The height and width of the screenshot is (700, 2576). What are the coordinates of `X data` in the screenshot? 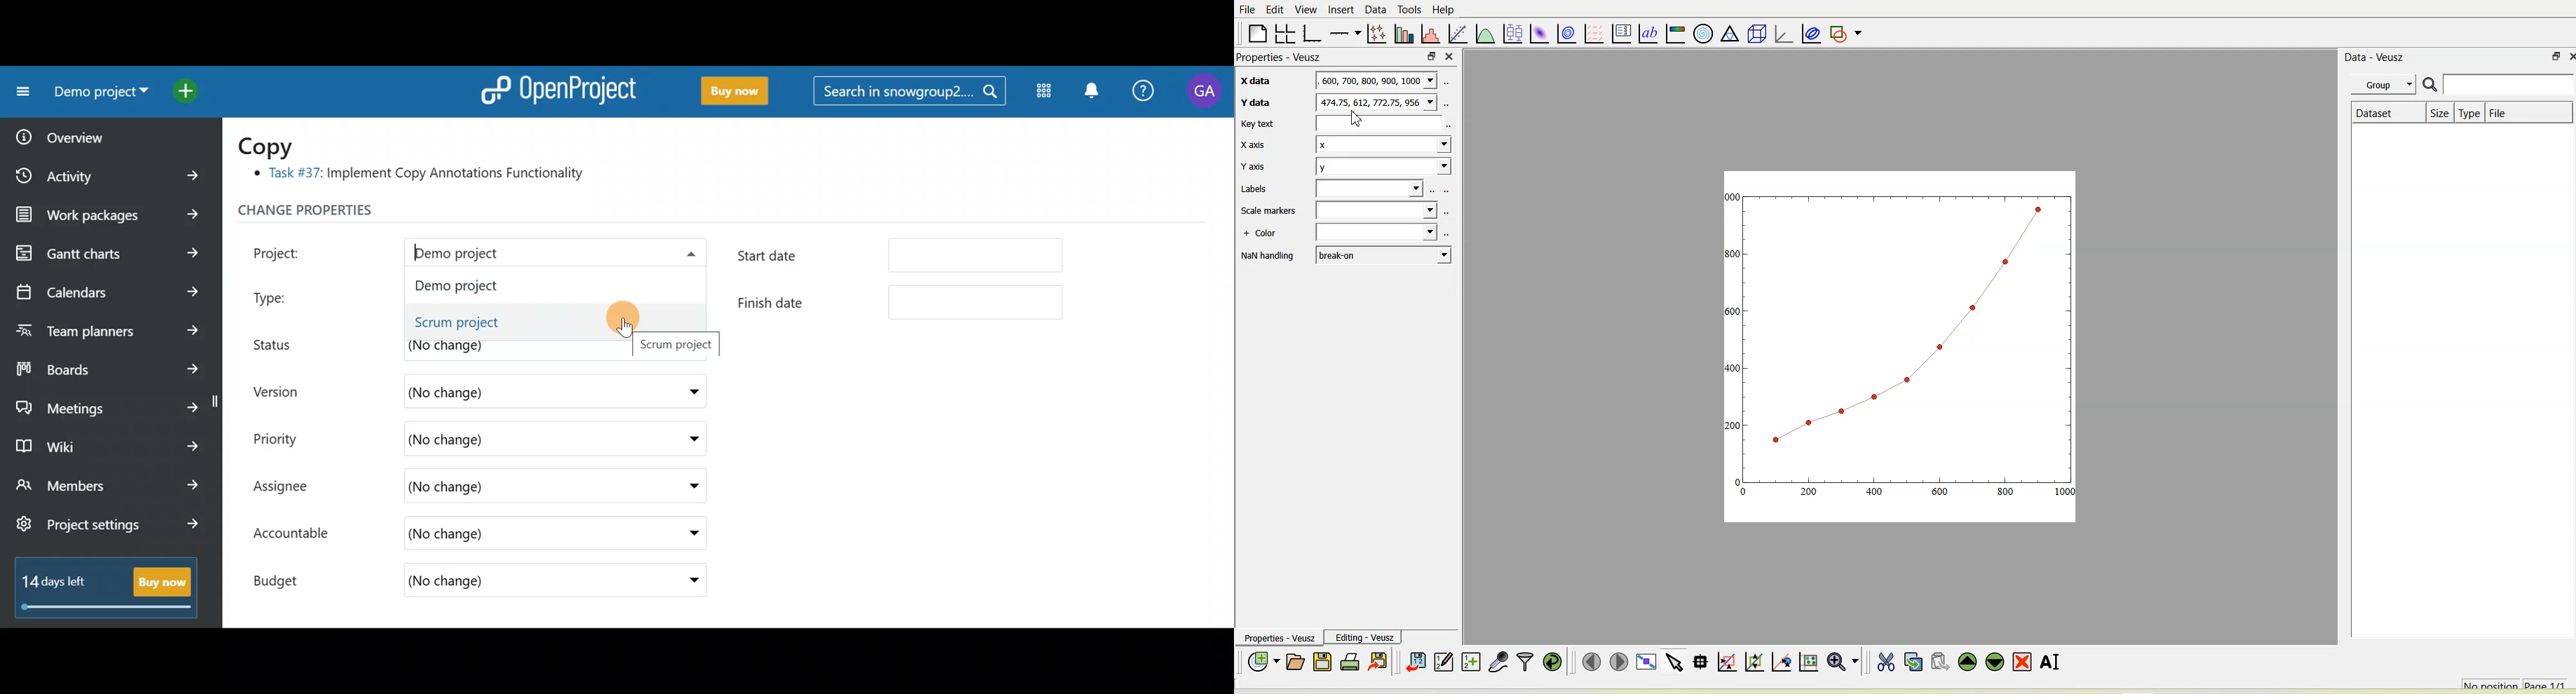 It's located at (1261, 79).